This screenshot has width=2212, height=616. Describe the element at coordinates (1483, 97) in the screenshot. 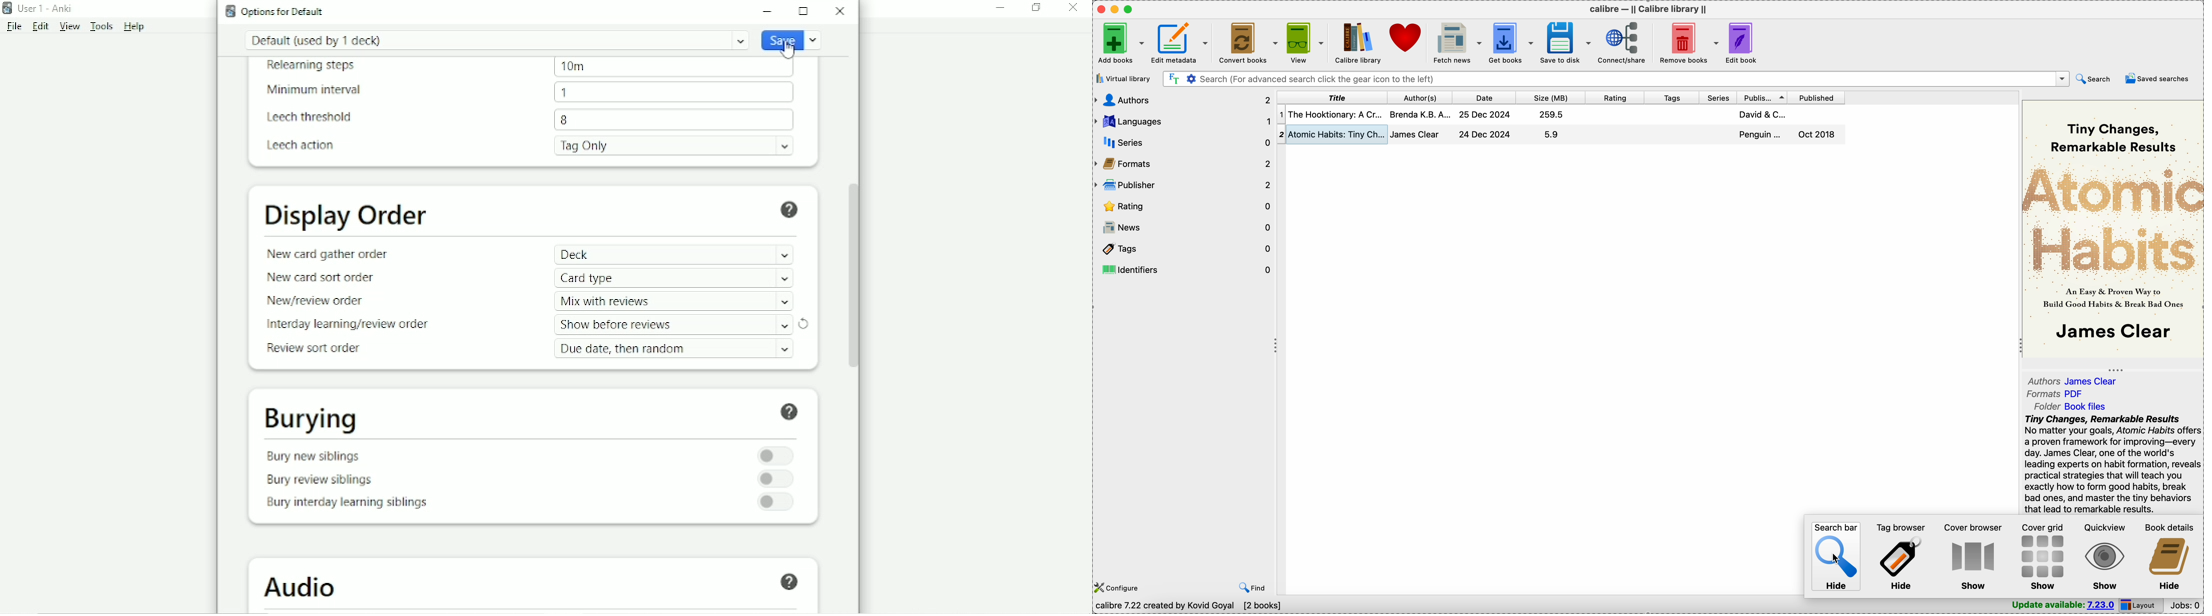

I see `date` at that location.